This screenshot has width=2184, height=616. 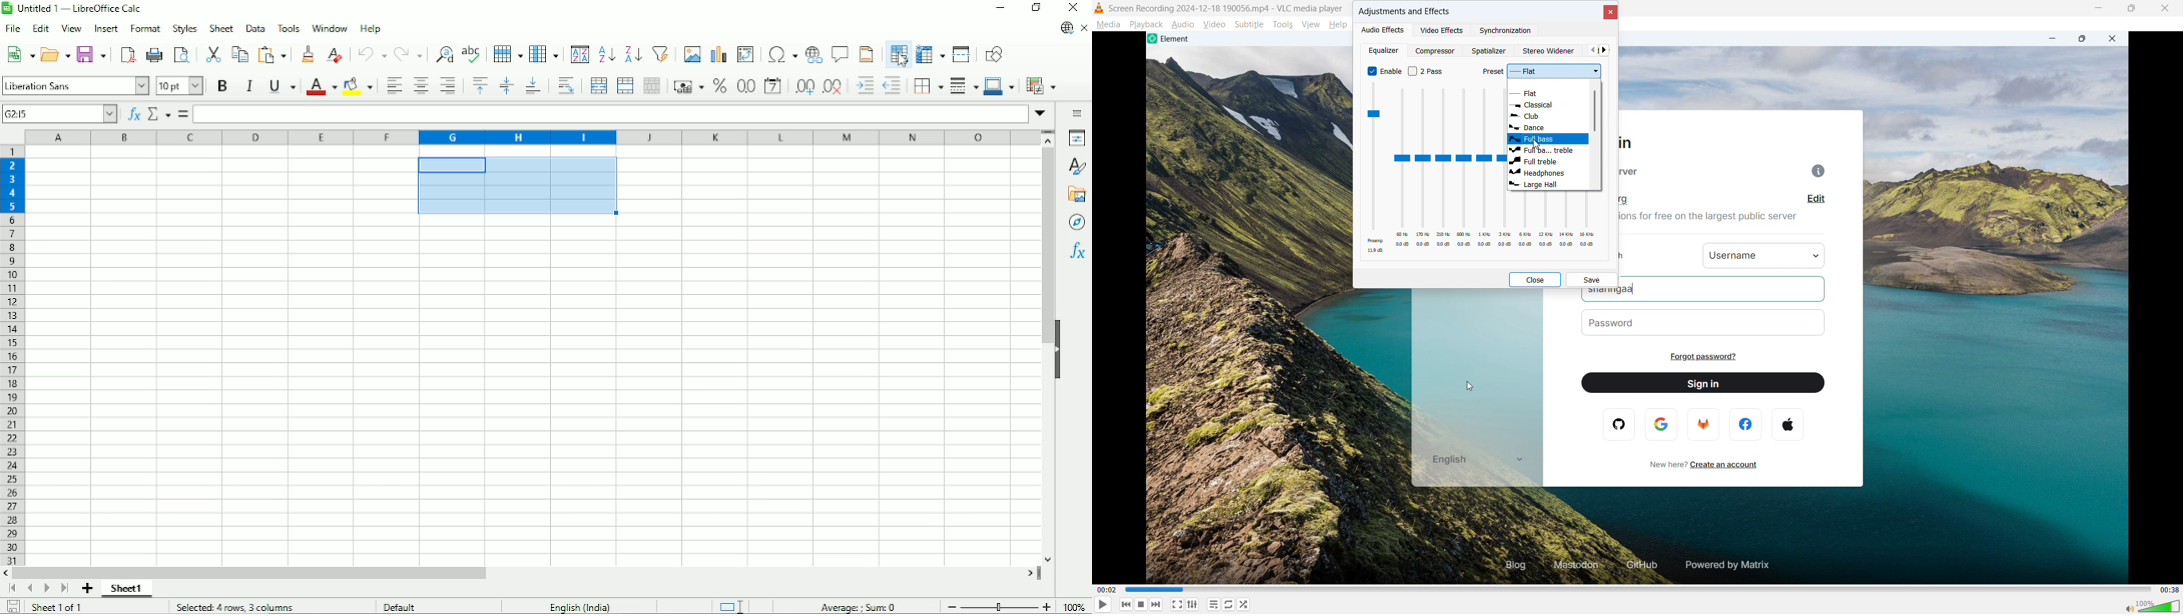 I want to click on Video Playback, so click(x=1639, y=437).